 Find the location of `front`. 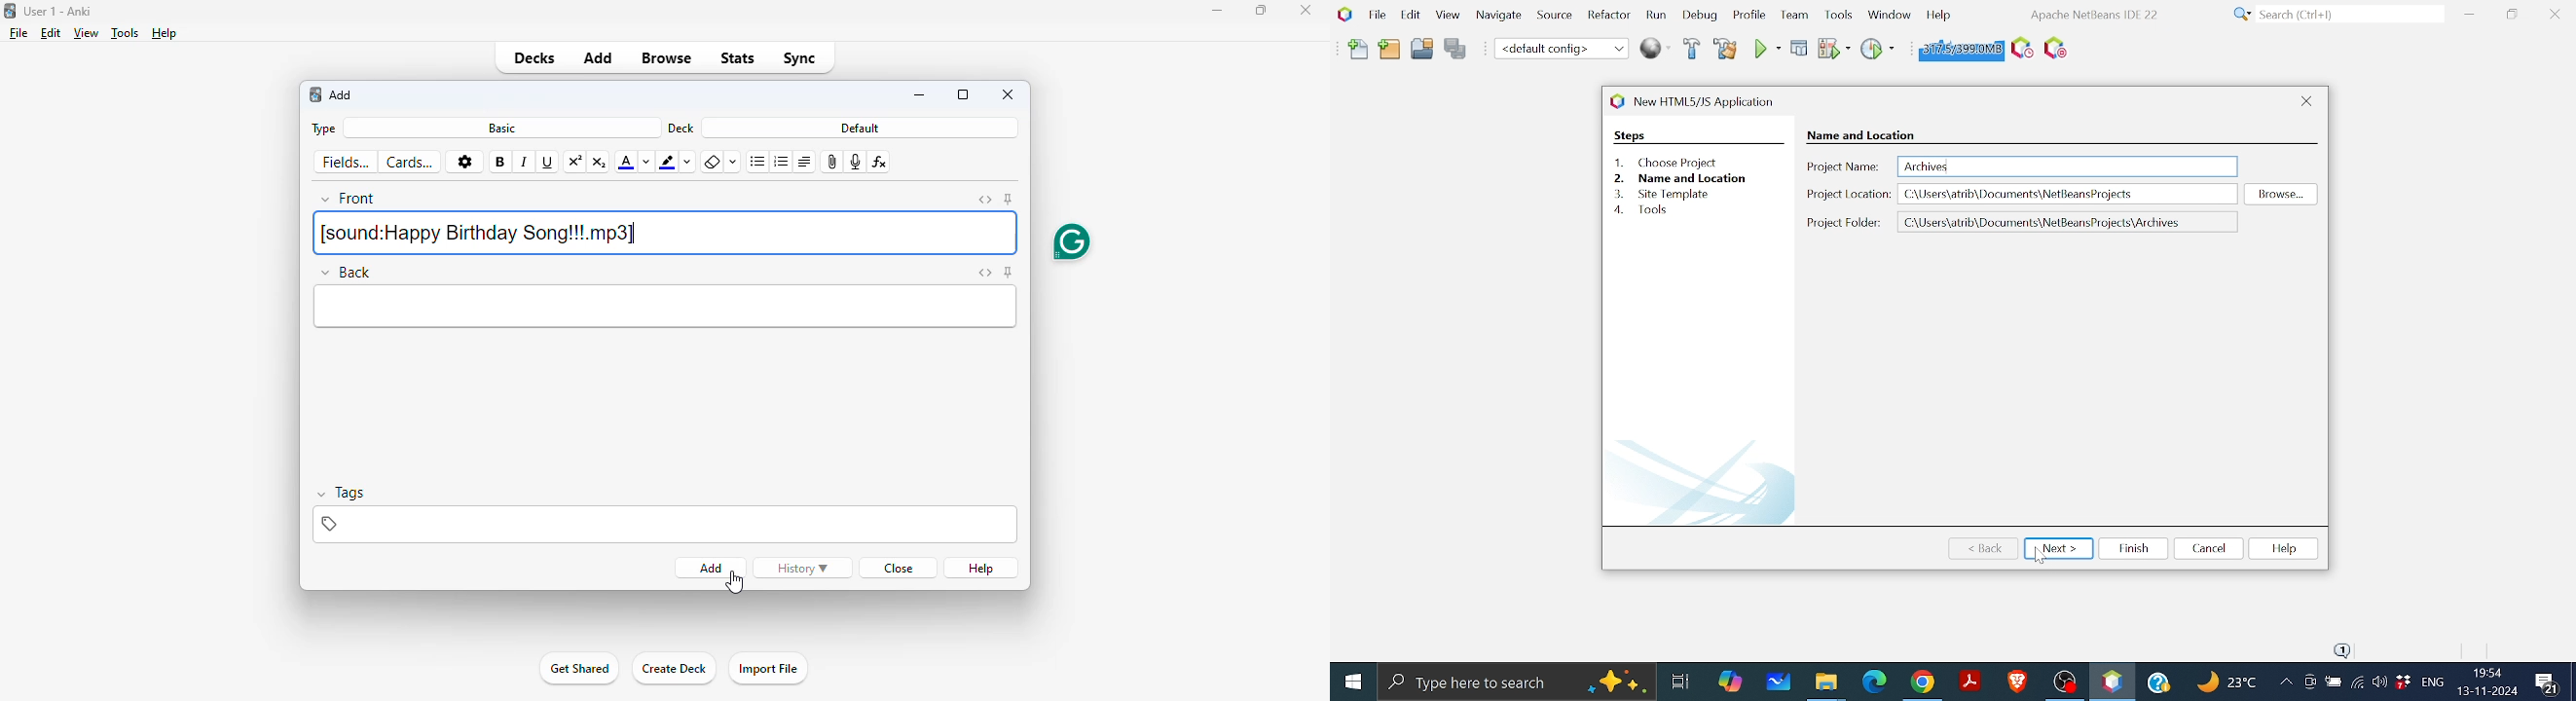

front is located at coordinates (350, 199).